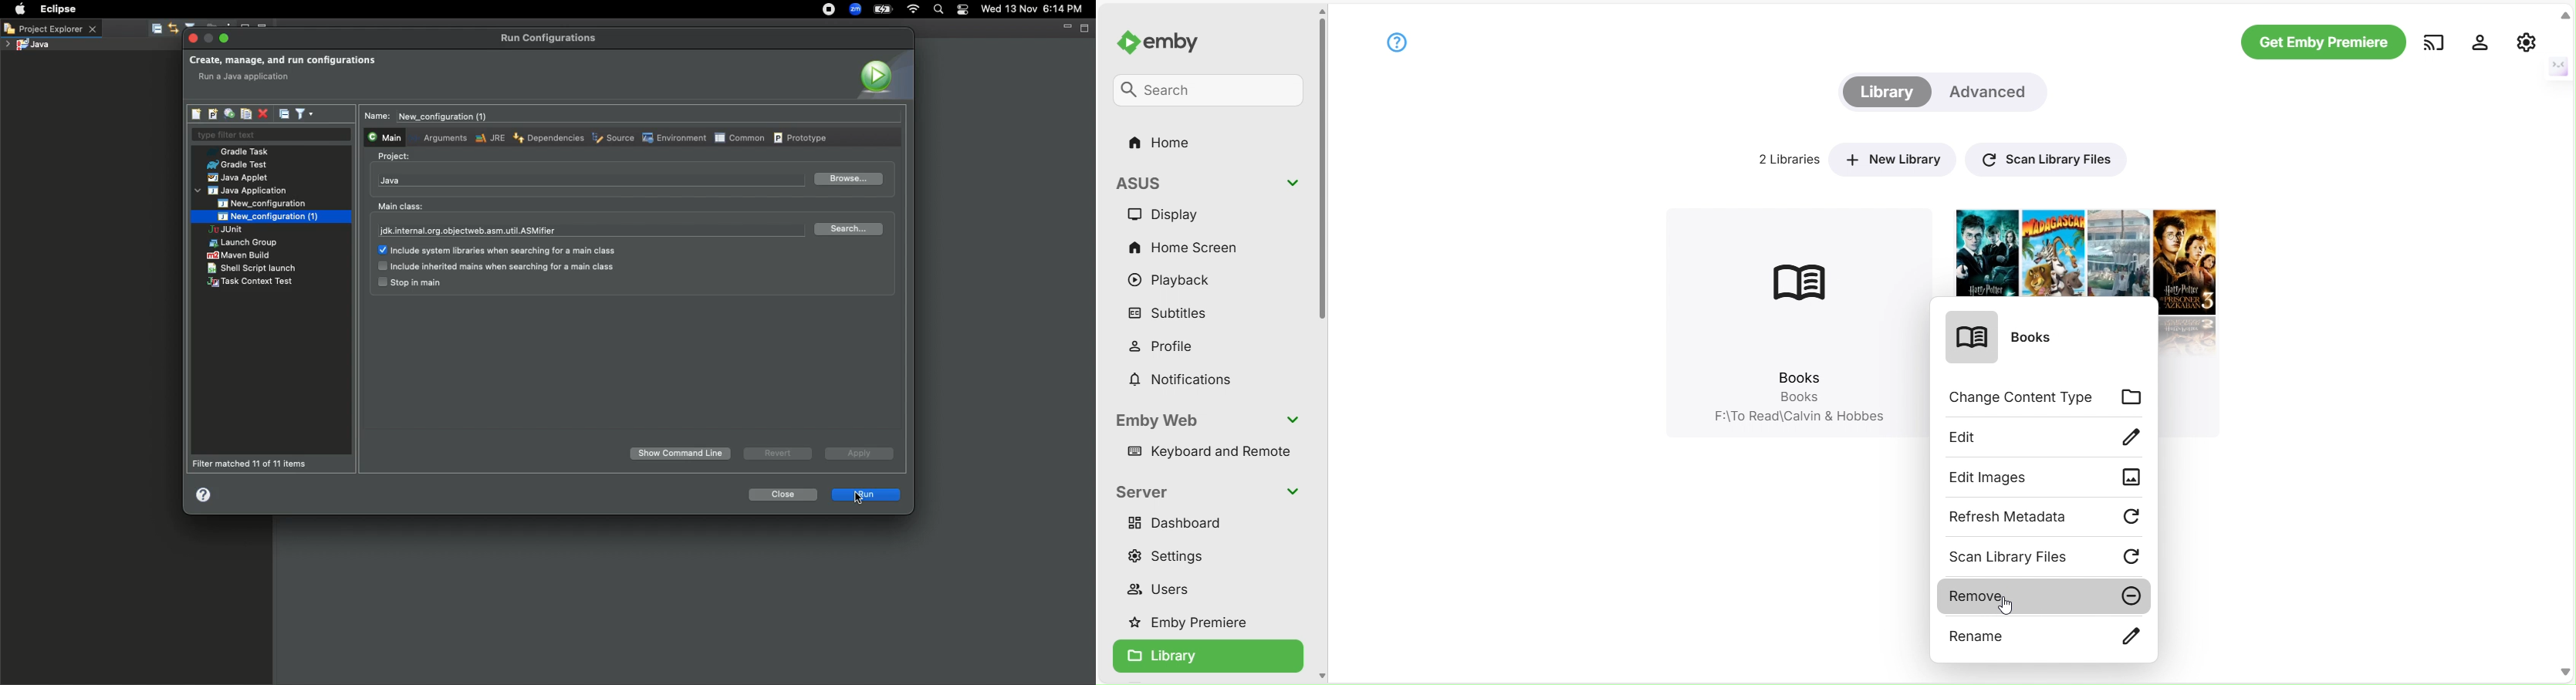 This screenshot has width=2576, height=700. I want to click on JUnit, so click(238, 231).